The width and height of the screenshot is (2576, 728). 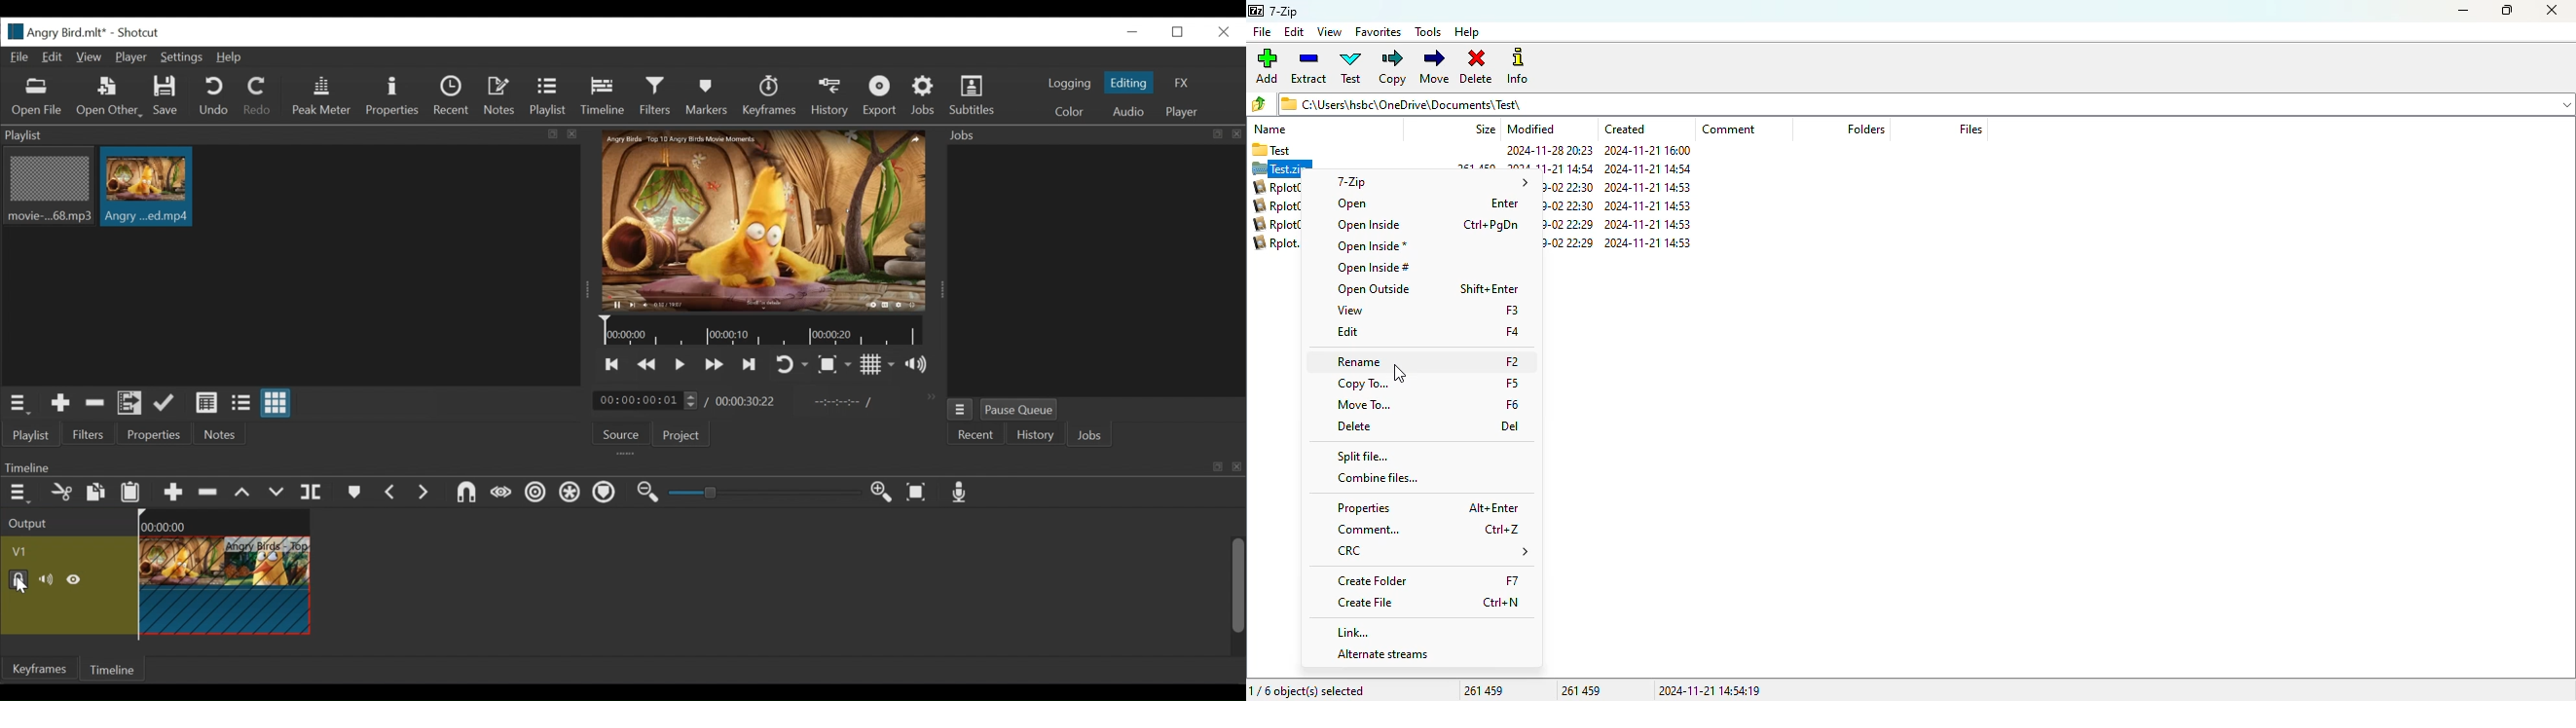 I want to click on Undo, so click(x=213, y=97).